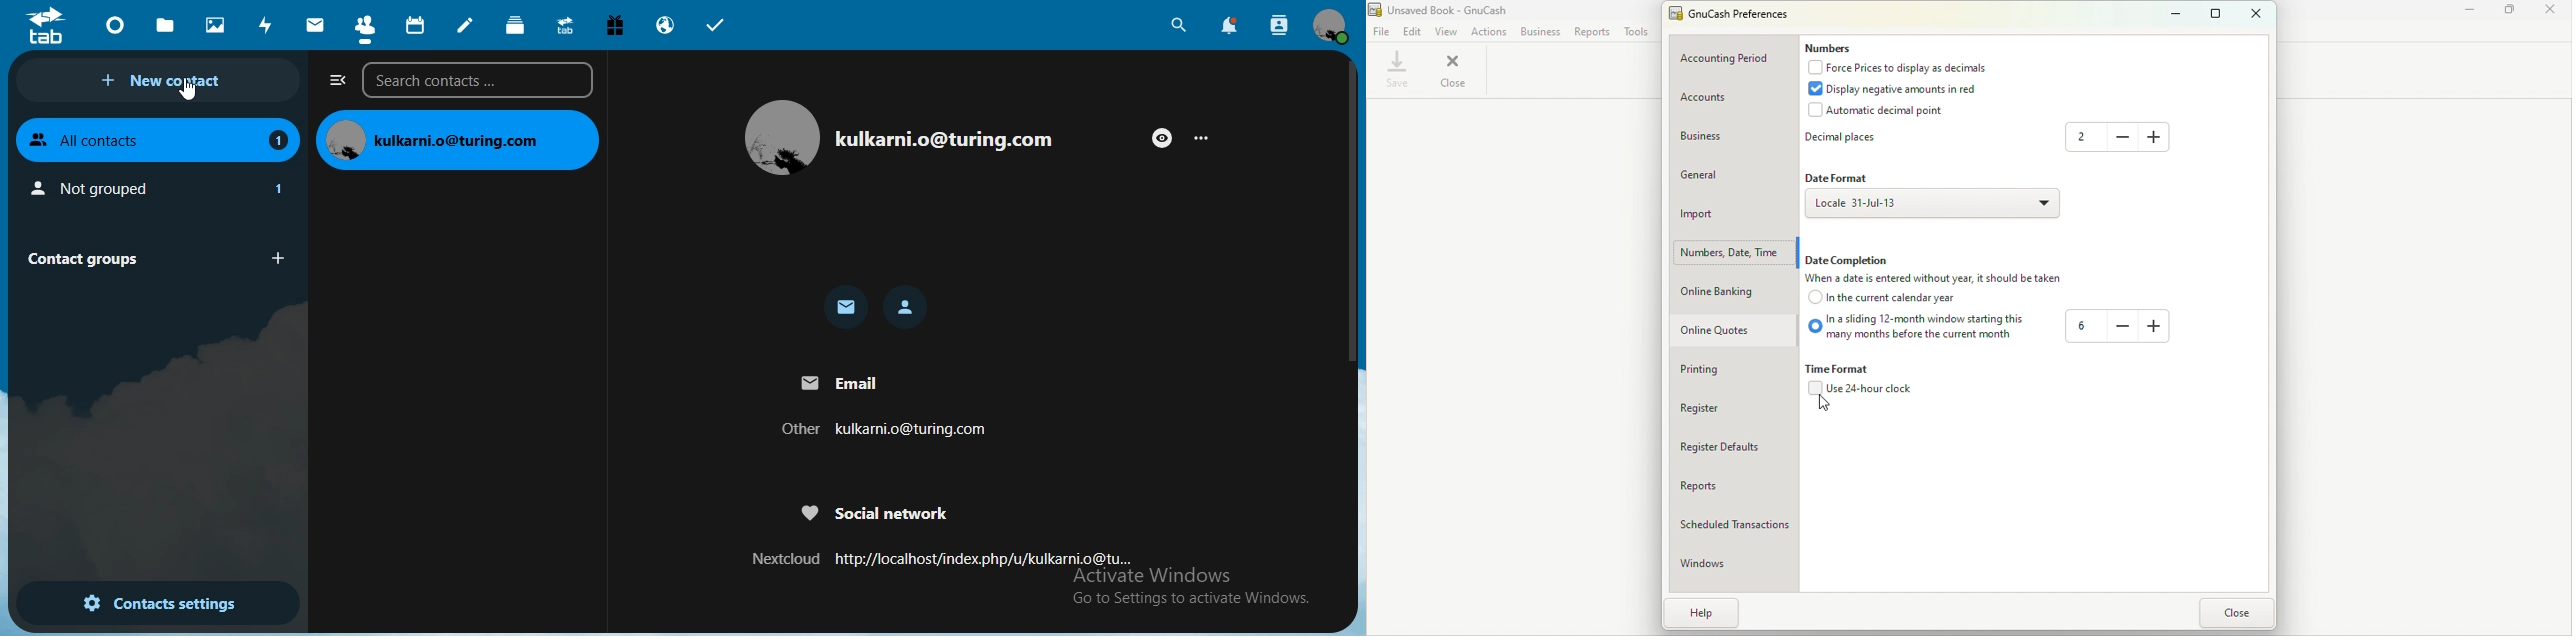 This screenshot has height=644, width=2576. Describe the element at coordinates (1353, 214) in the screenshot. I see `scroll bar` at that location.